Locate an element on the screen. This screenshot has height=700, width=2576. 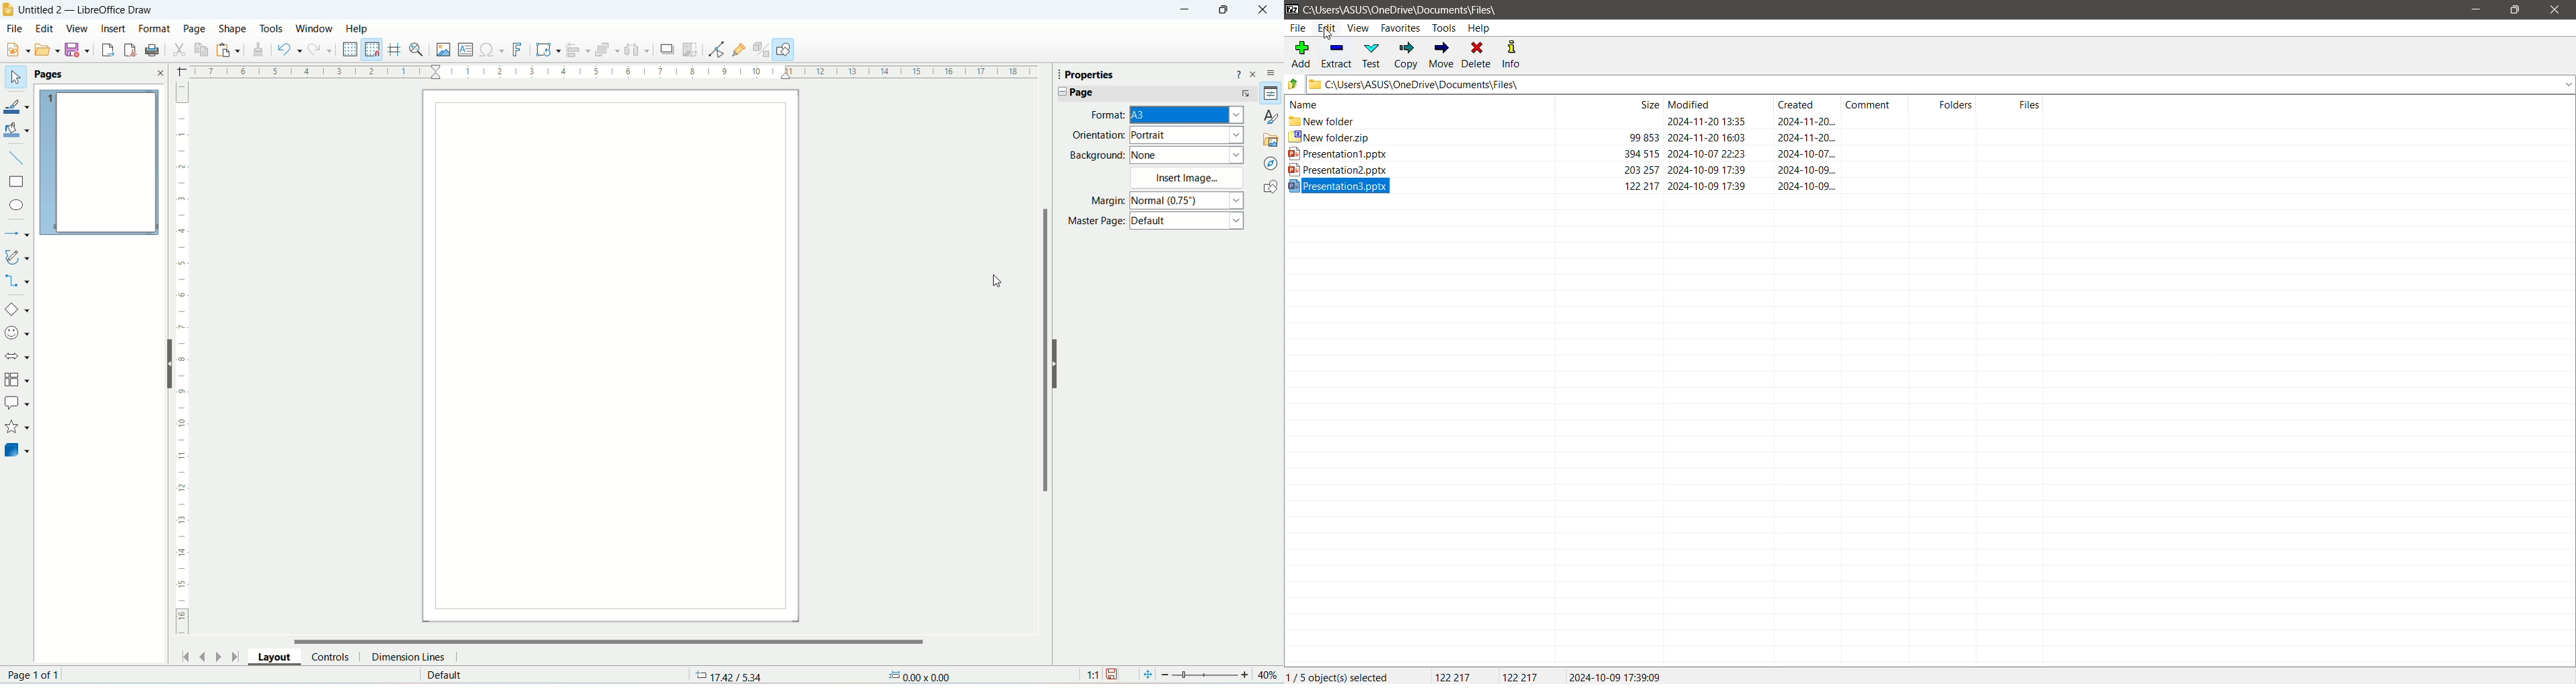
insert textbox is located at coordinates (464, 50).